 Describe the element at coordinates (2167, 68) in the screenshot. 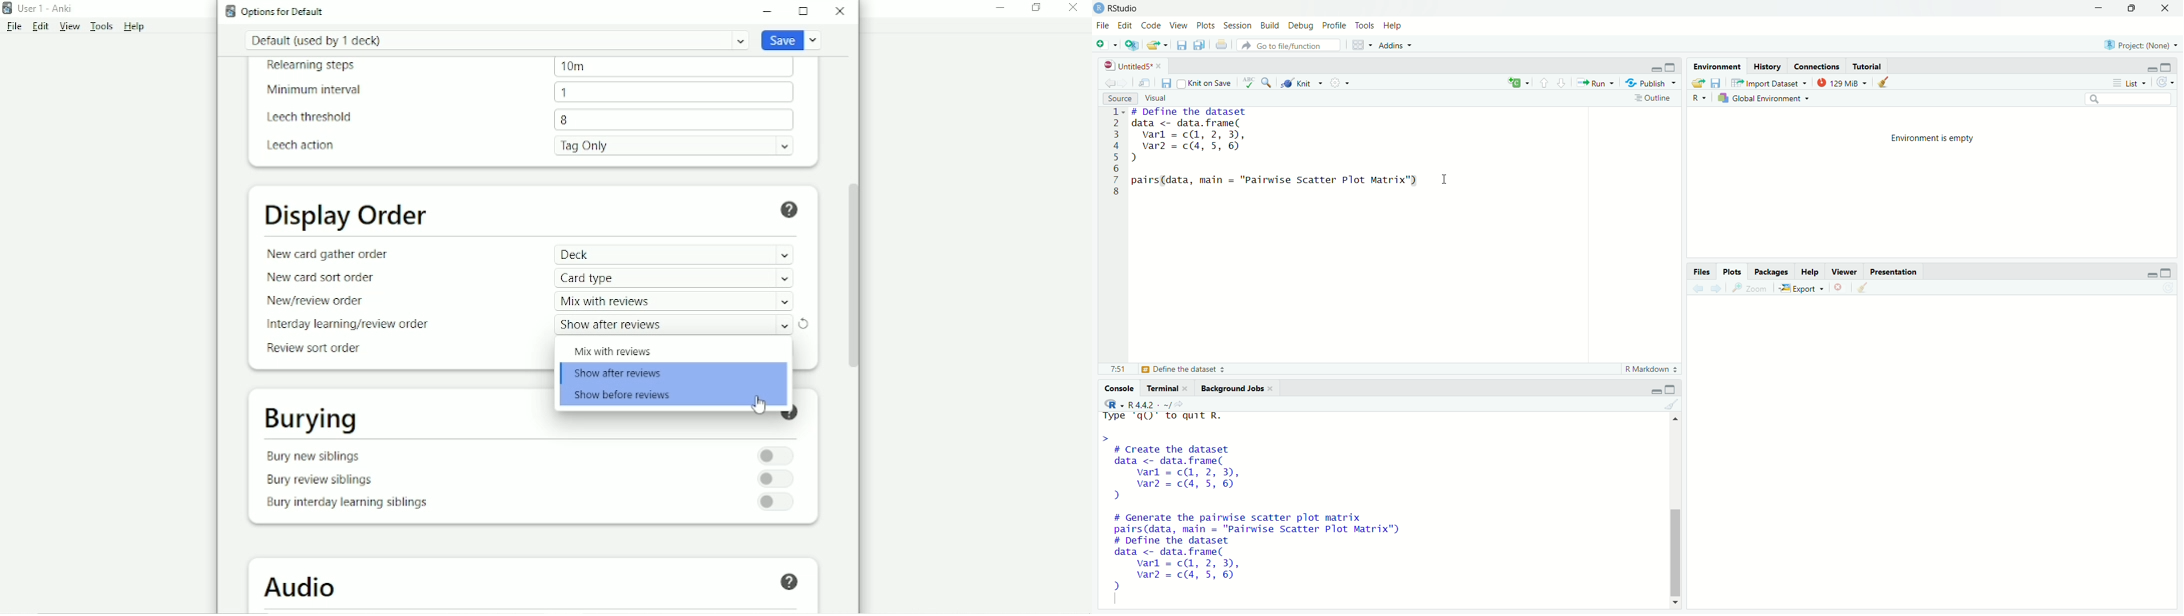

I see `Maximize` at that location.